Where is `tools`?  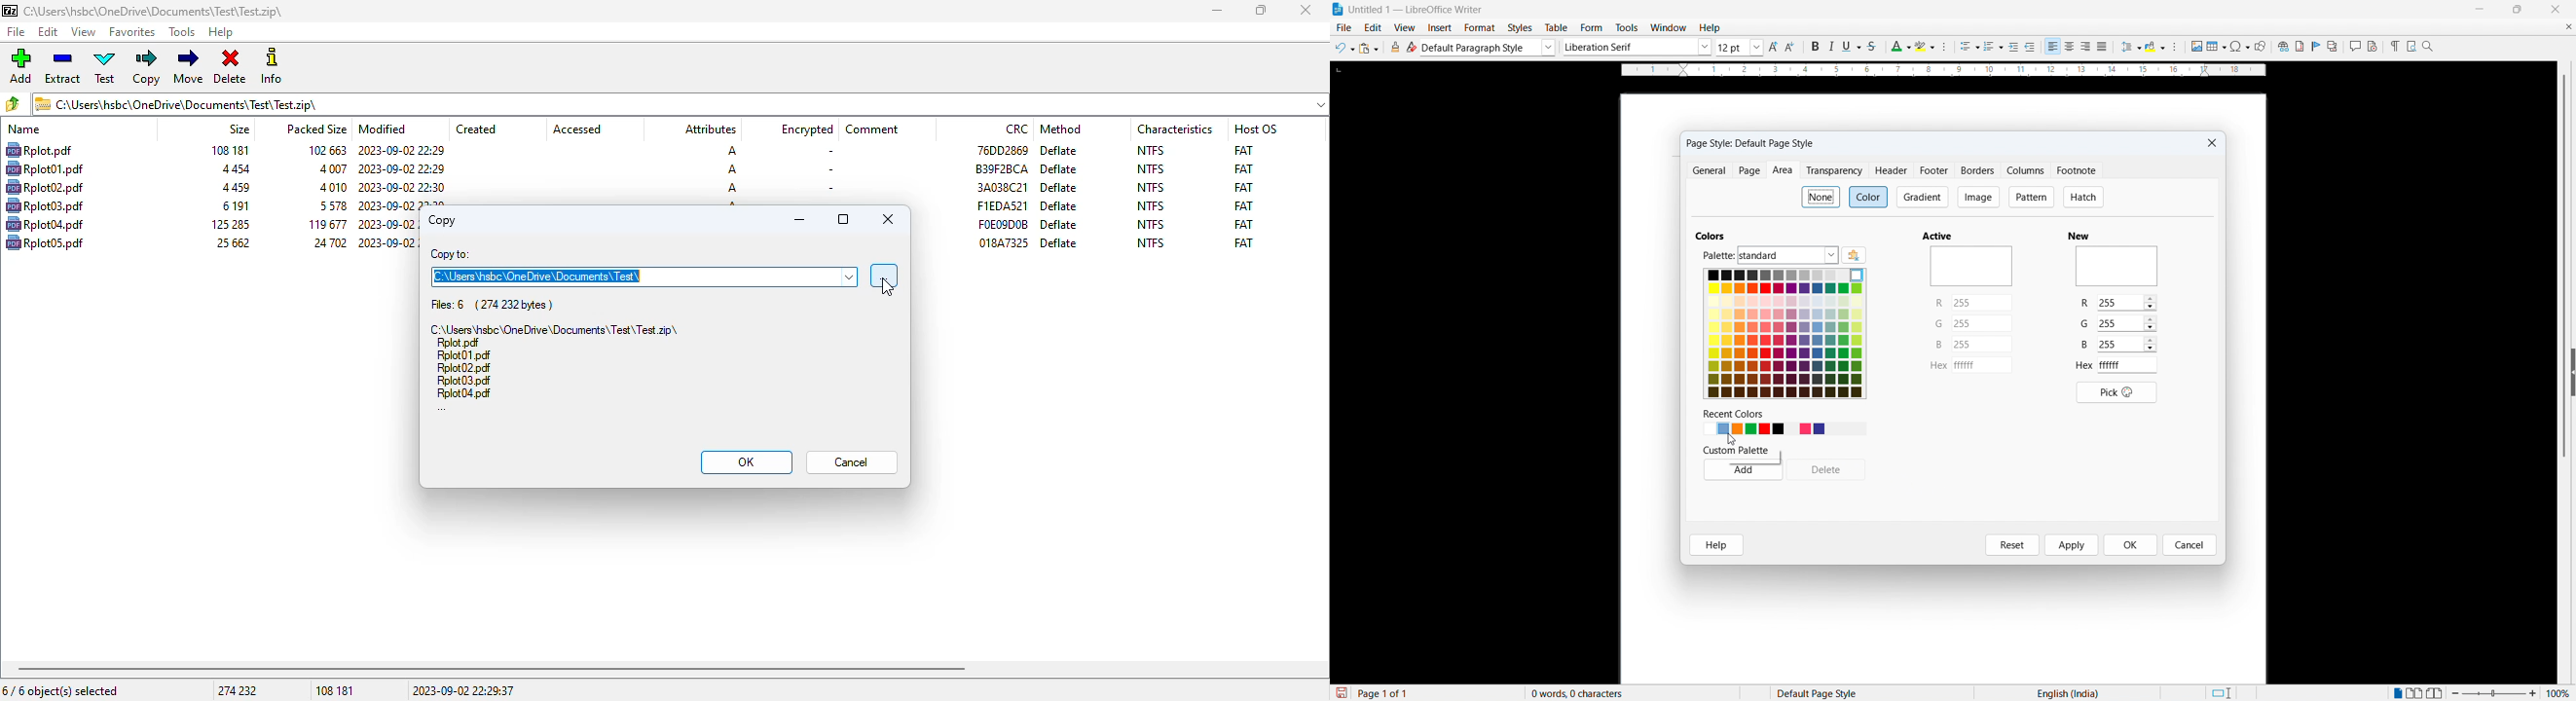 tools is located at coordinates (183, 33).